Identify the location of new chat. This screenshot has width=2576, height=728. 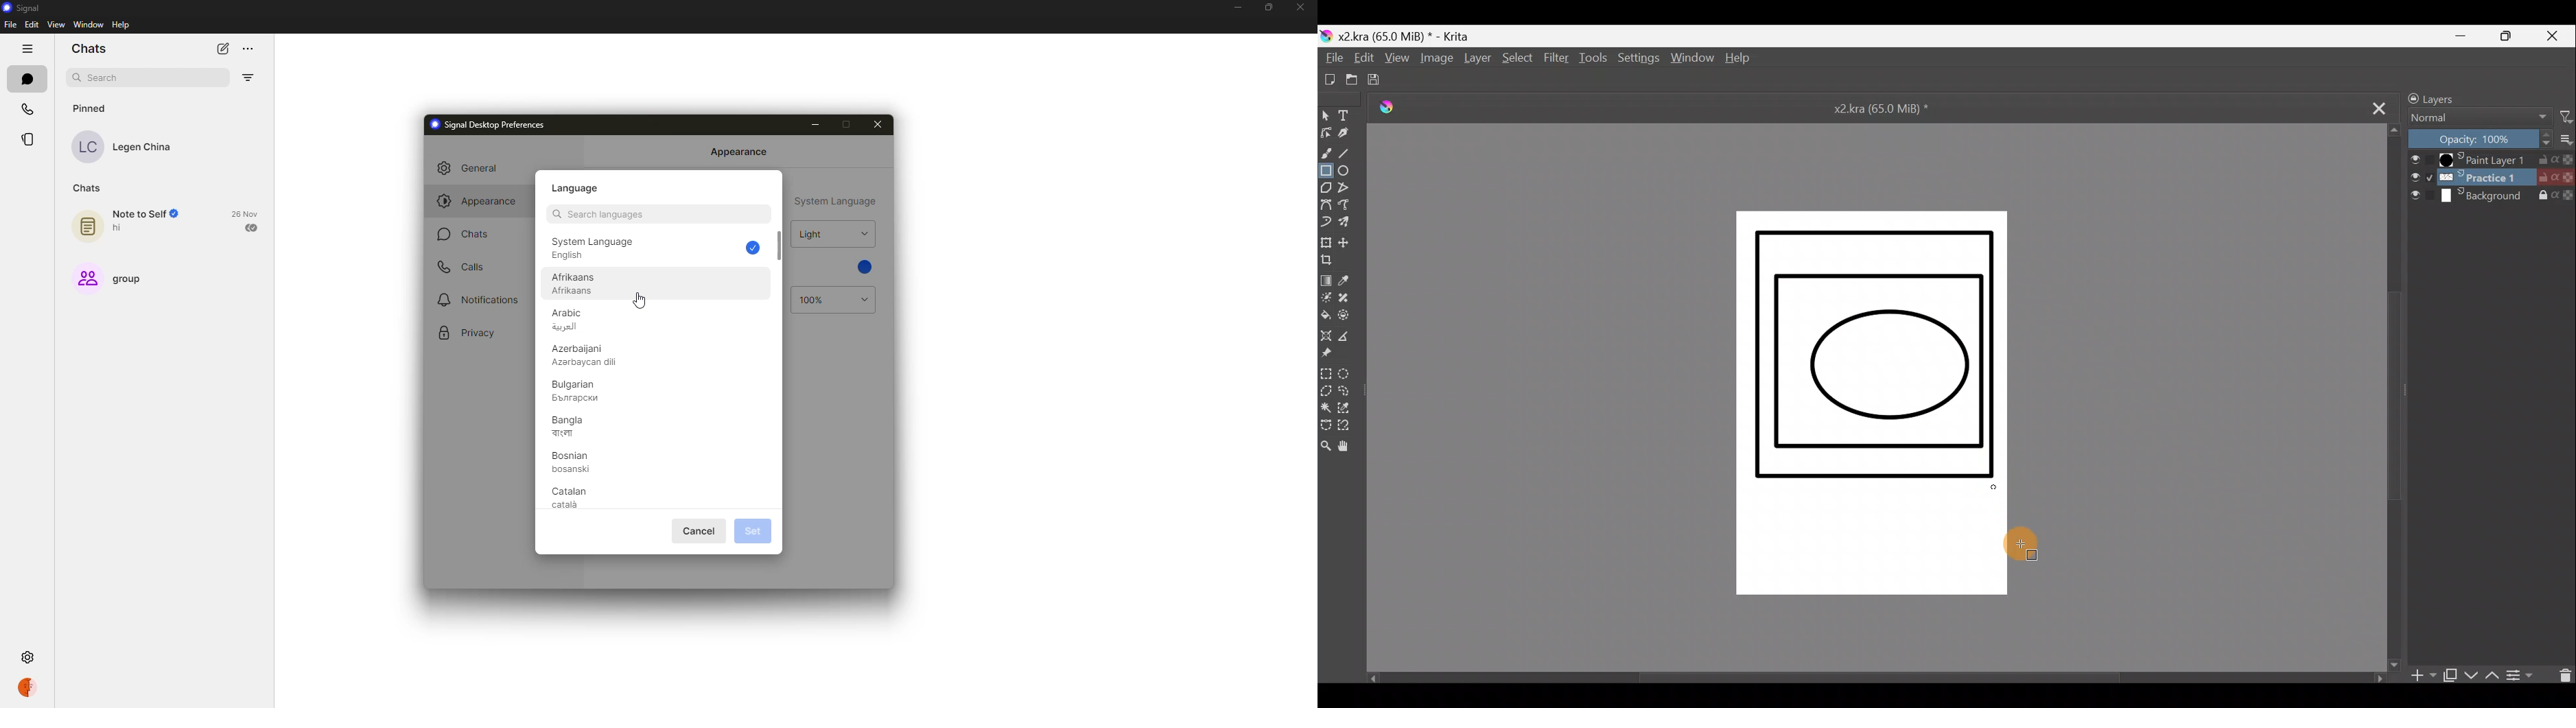
(223, 49).